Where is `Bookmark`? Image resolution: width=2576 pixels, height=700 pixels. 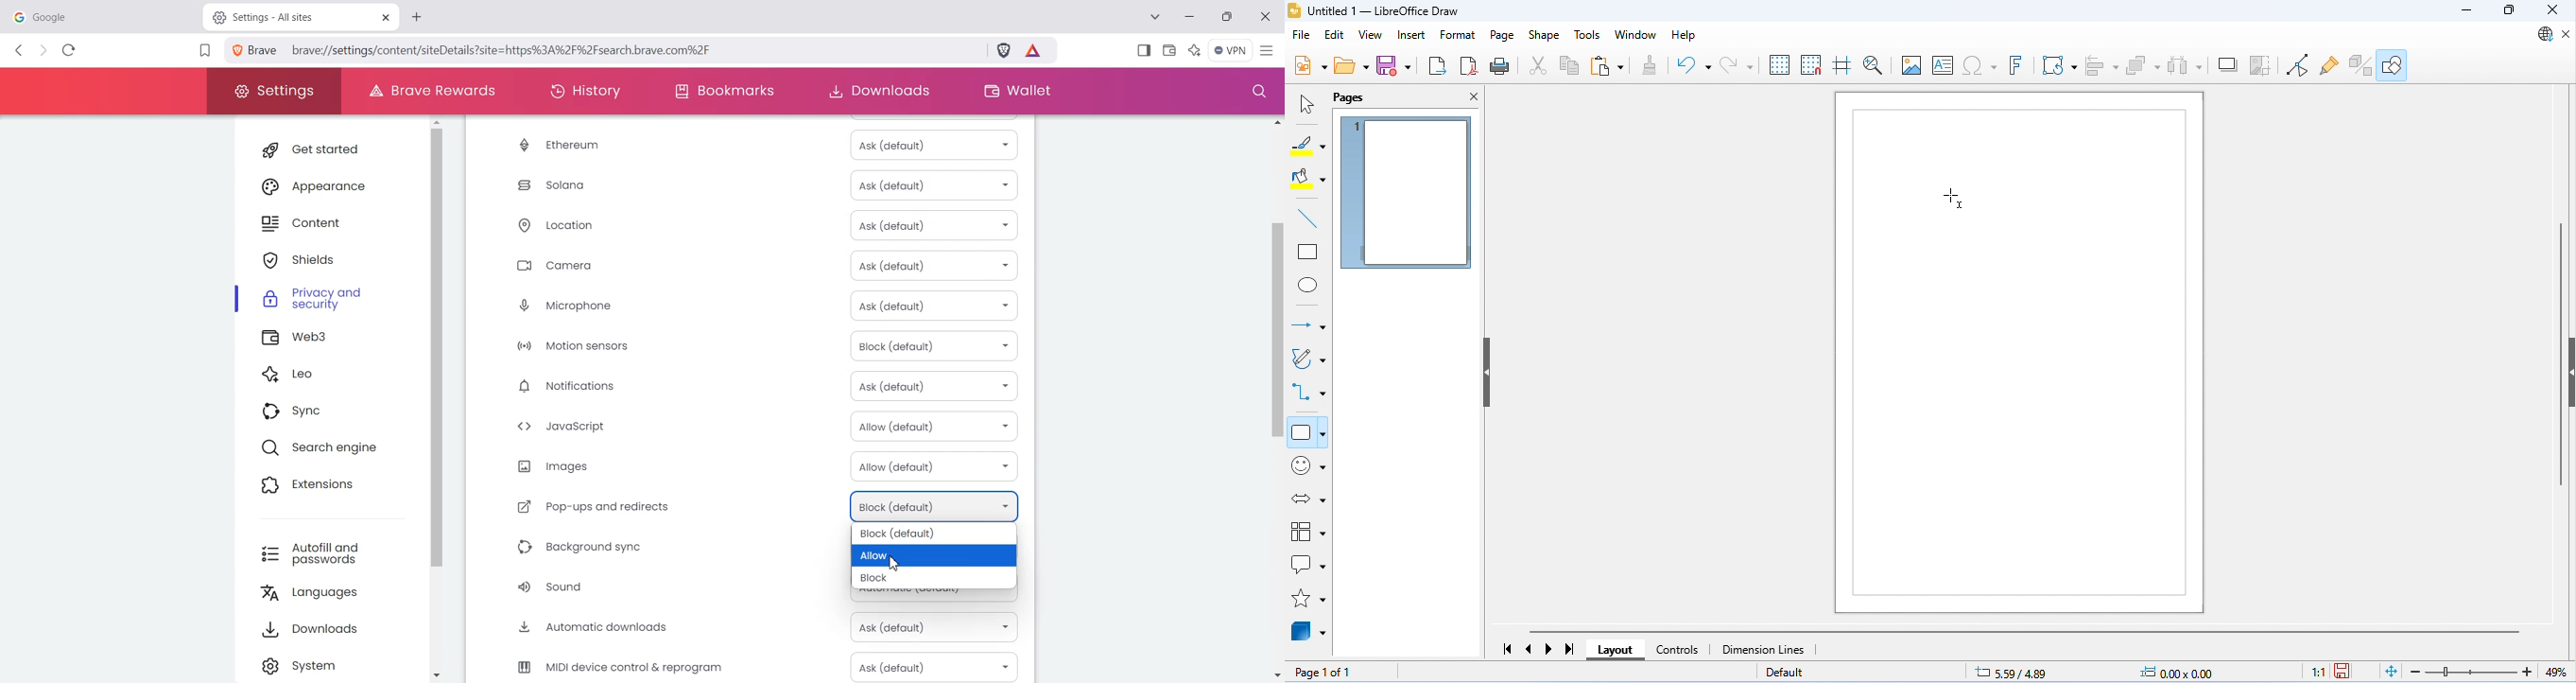 Bookmark is located at coordinates (204, 52).